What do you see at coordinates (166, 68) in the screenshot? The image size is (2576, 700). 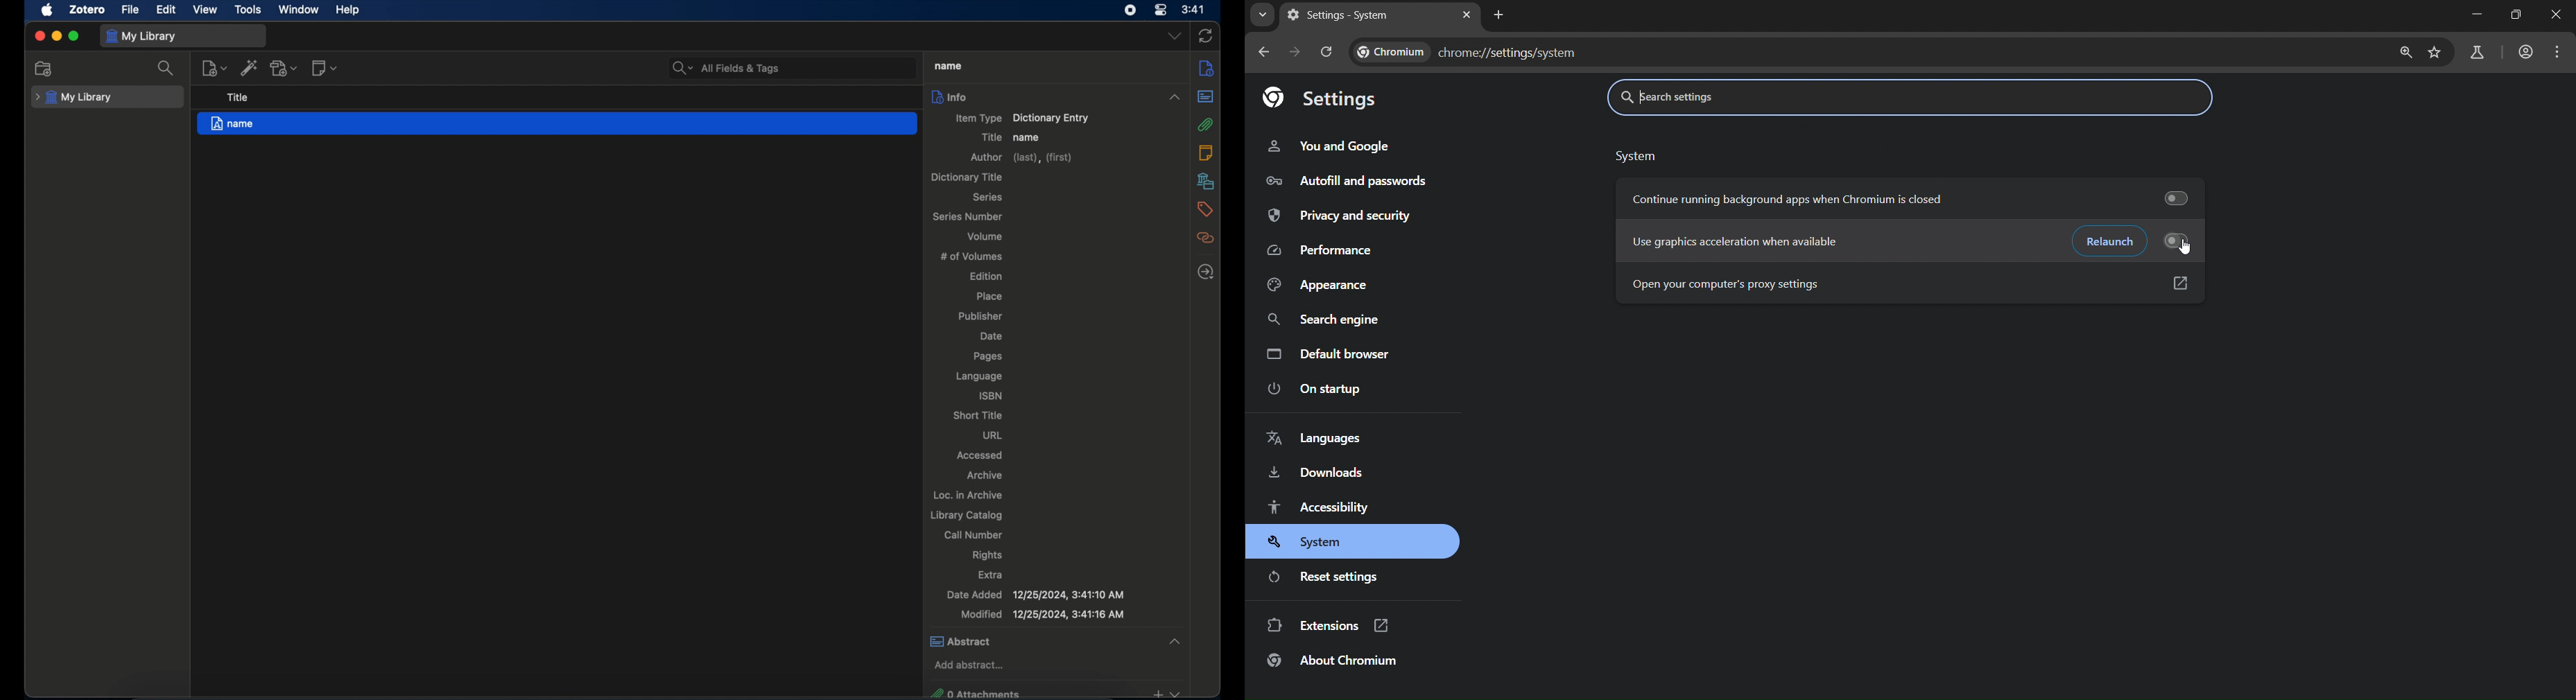 I see `search` at bounding box center [166, 68].